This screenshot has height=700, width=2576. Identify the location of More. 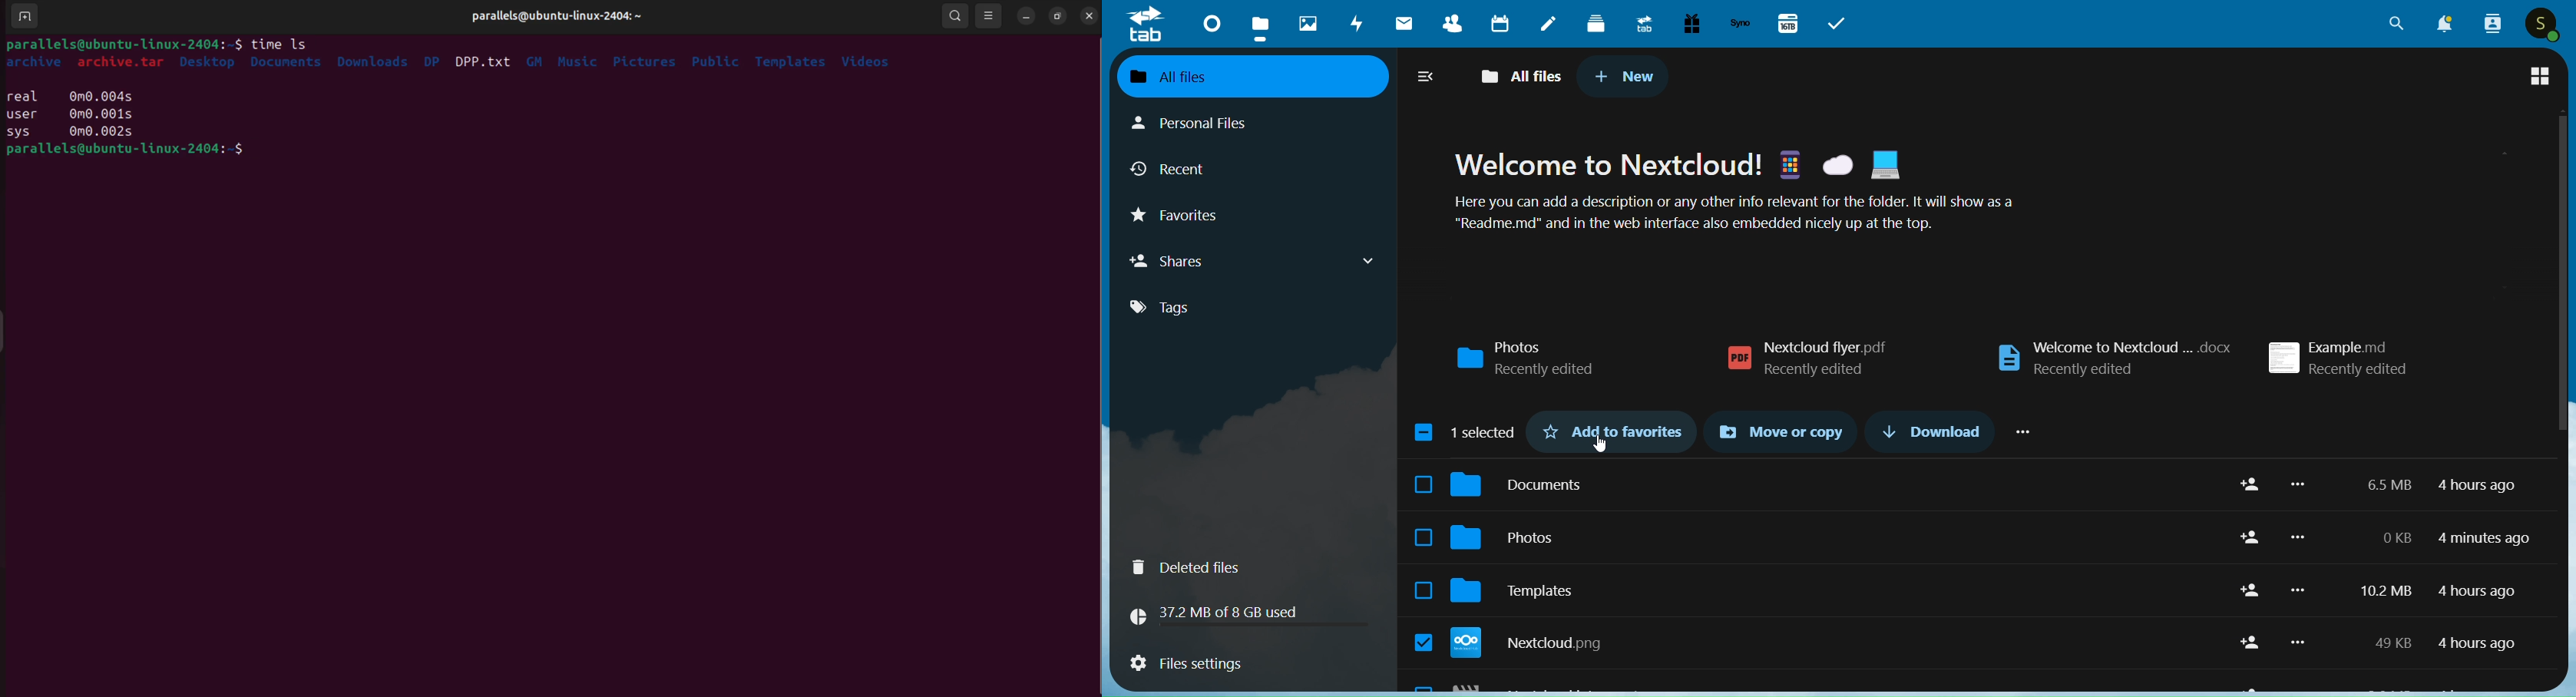
(2297, 590).